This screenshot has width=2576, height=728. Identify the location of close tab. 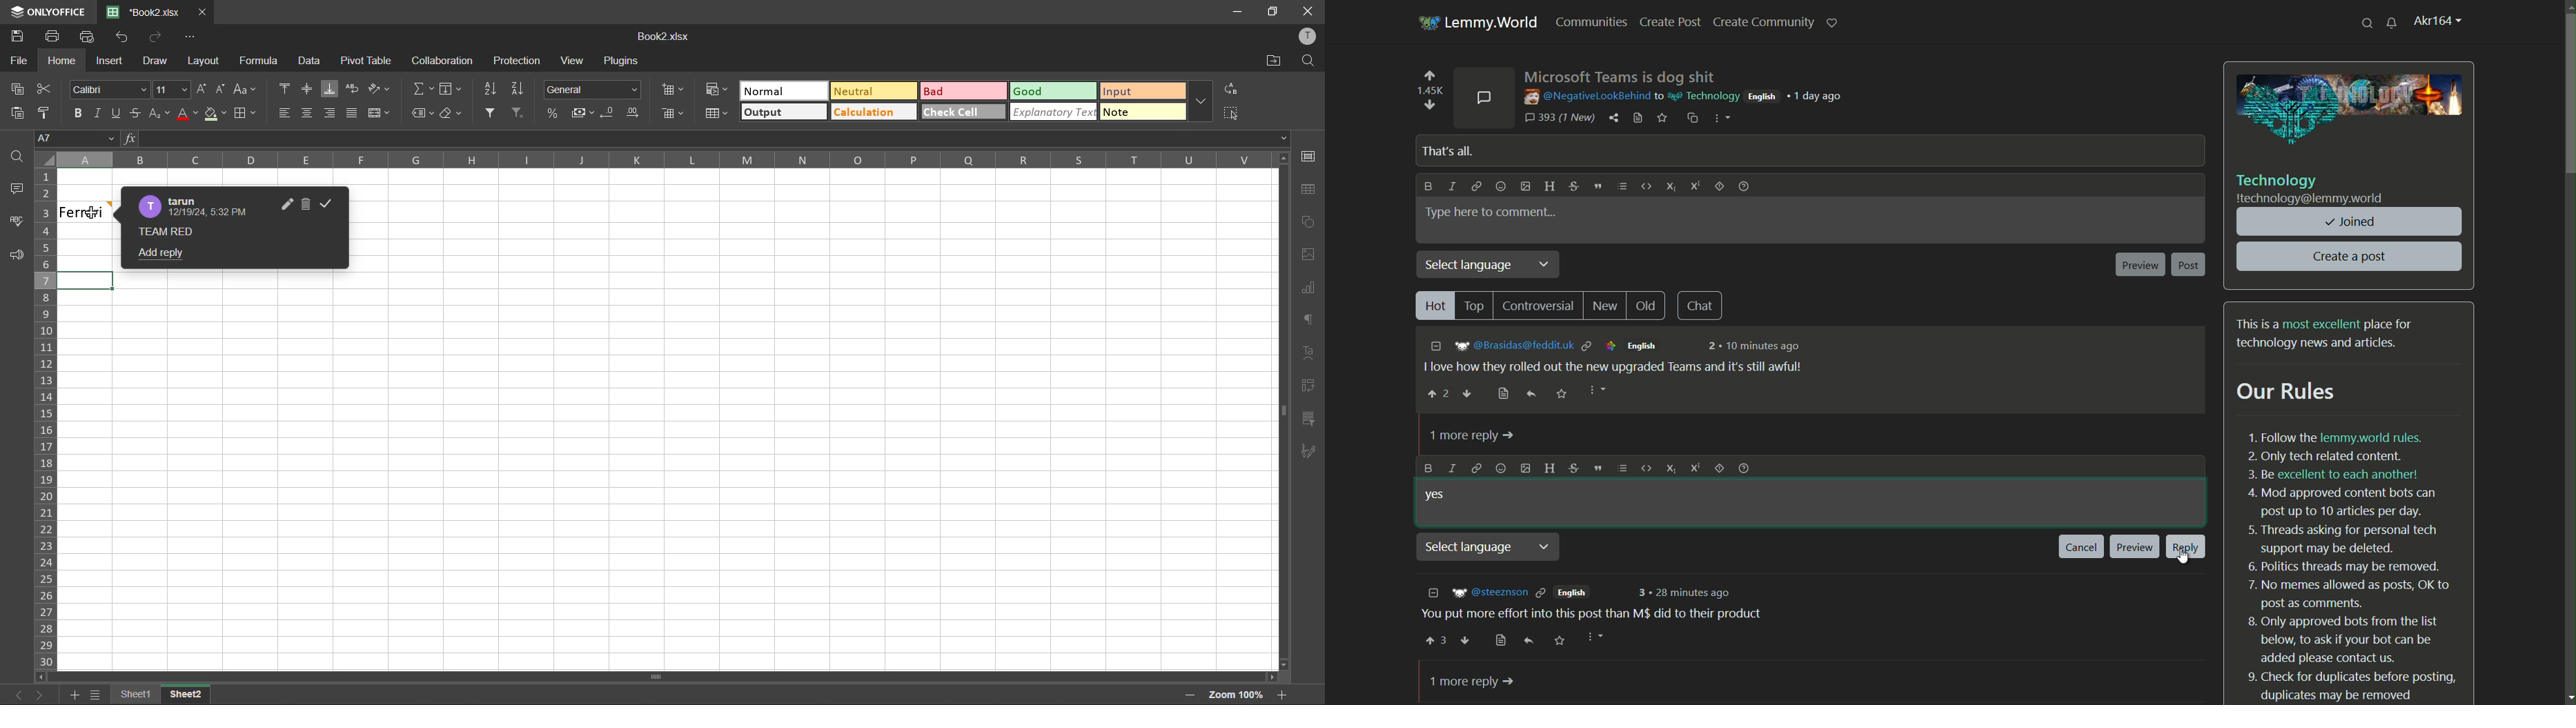
(204, 12).